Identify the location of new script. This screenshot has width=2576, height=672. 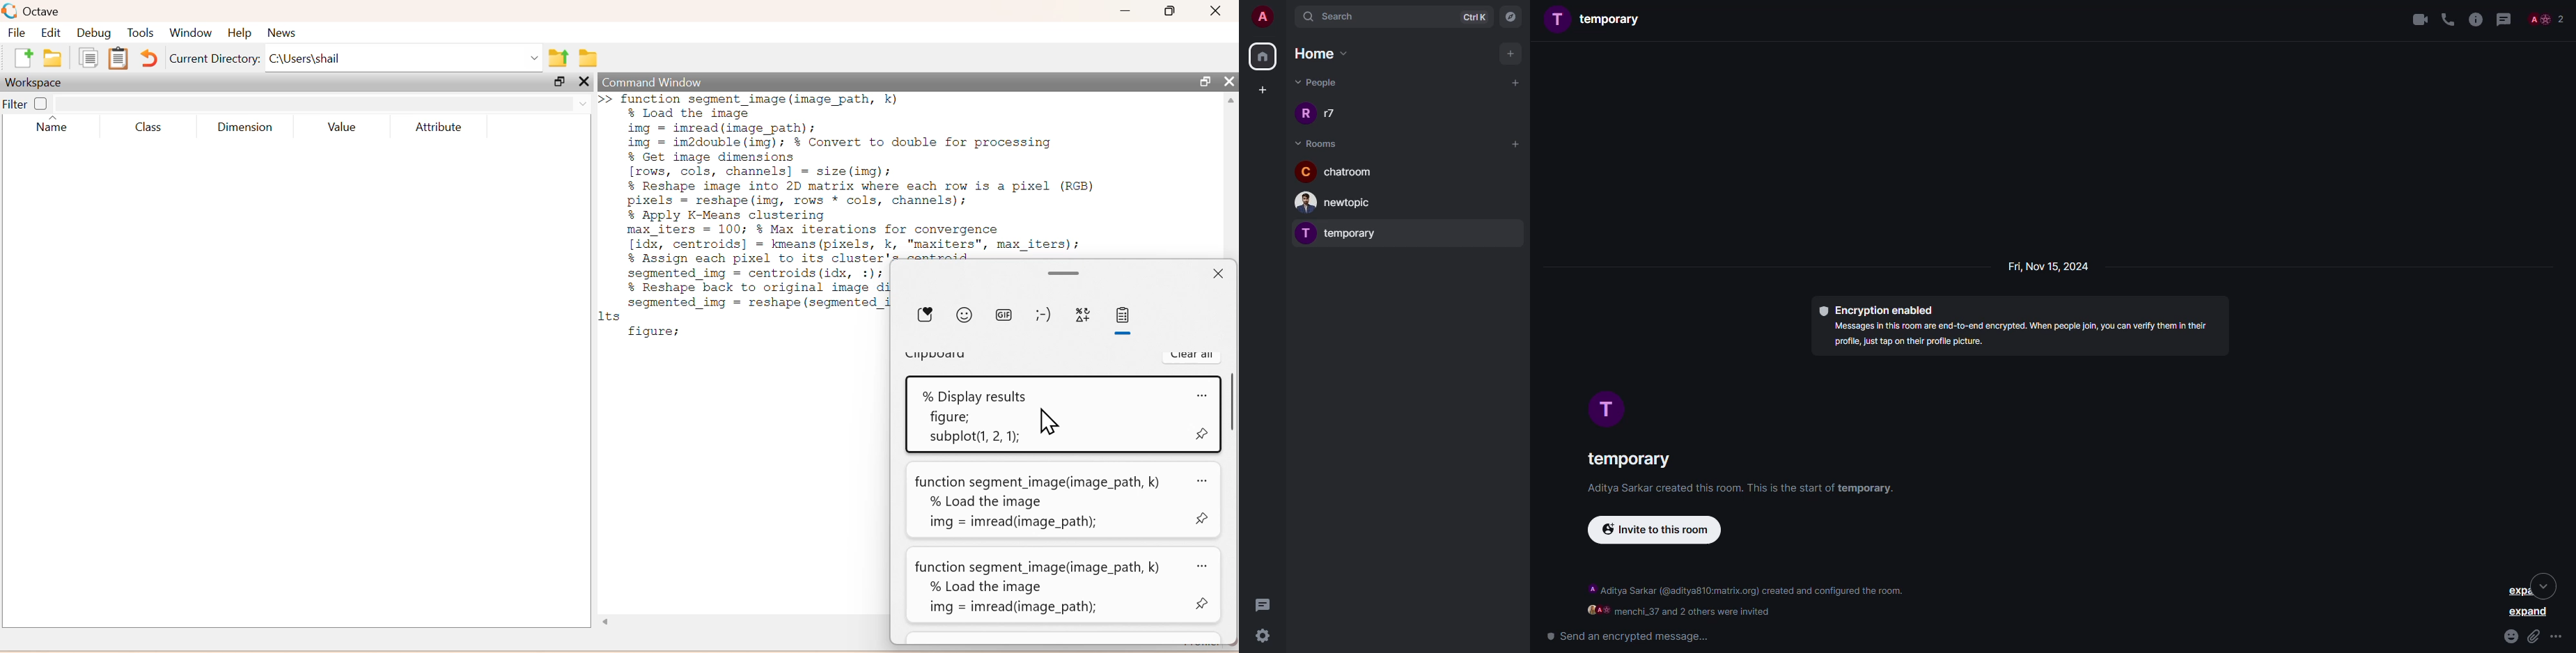
(26, 58).